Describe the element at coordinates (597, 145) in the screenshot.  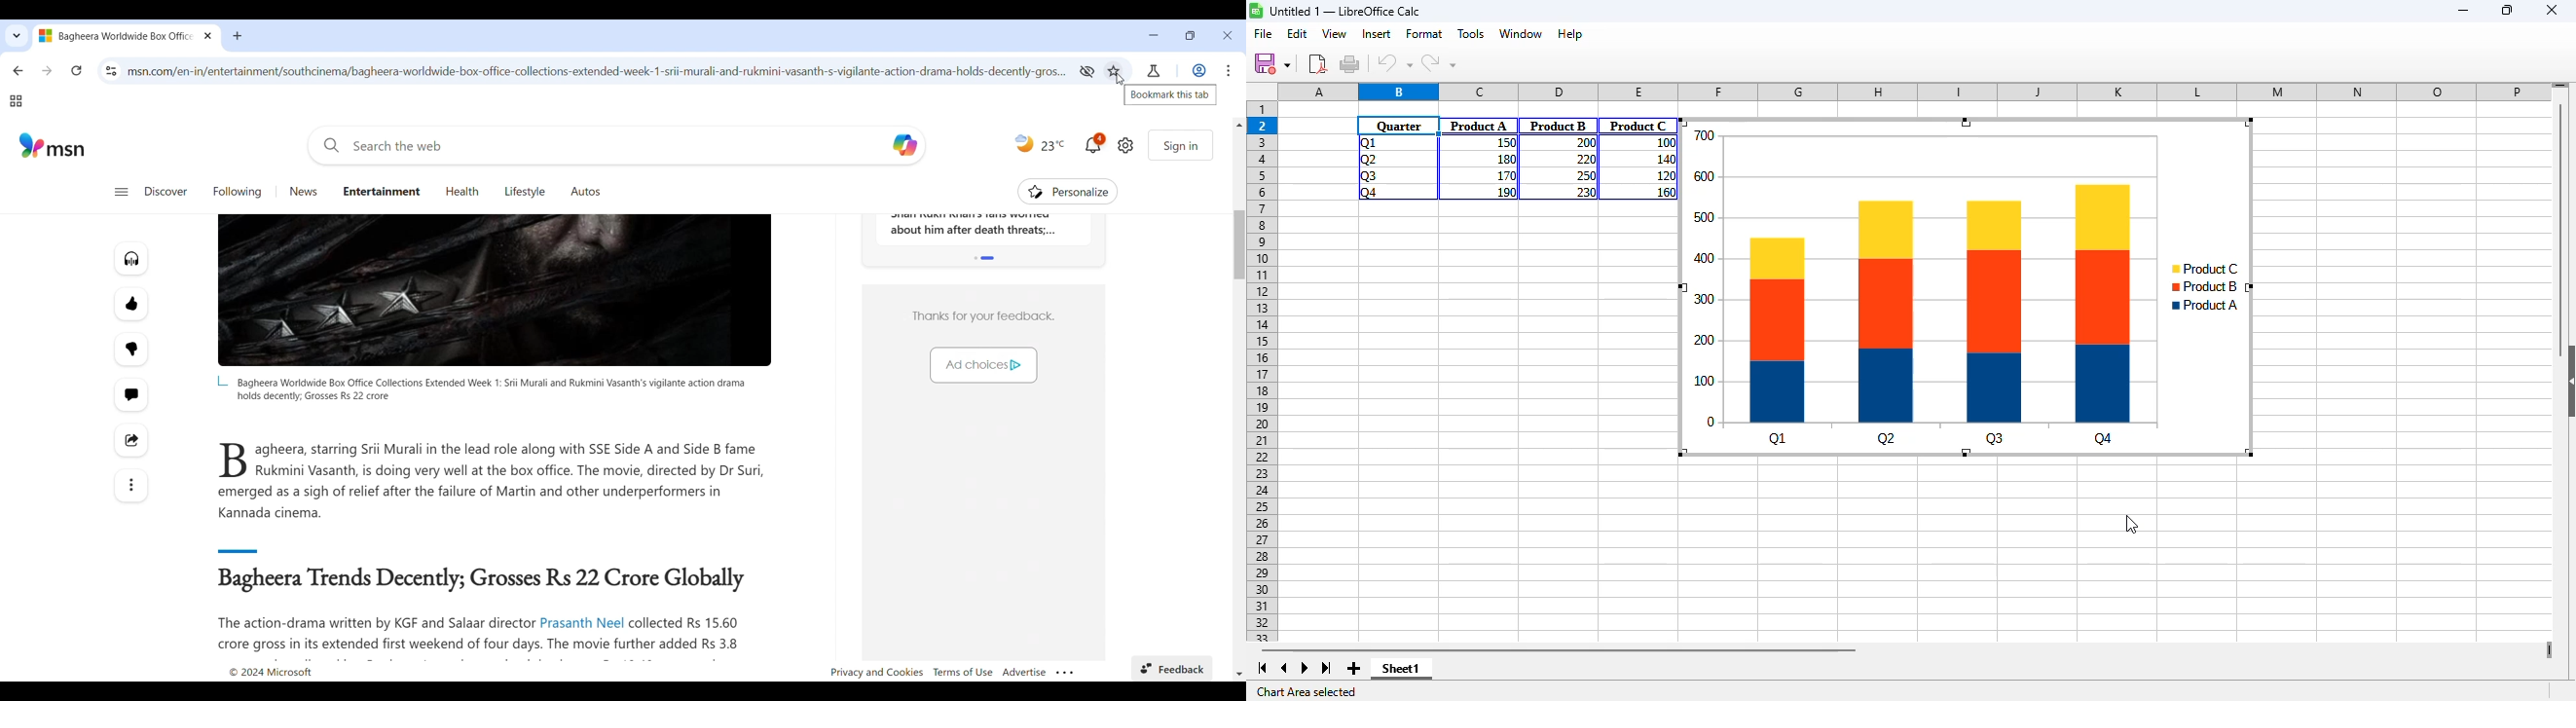
I see `Enter search term` at that location.